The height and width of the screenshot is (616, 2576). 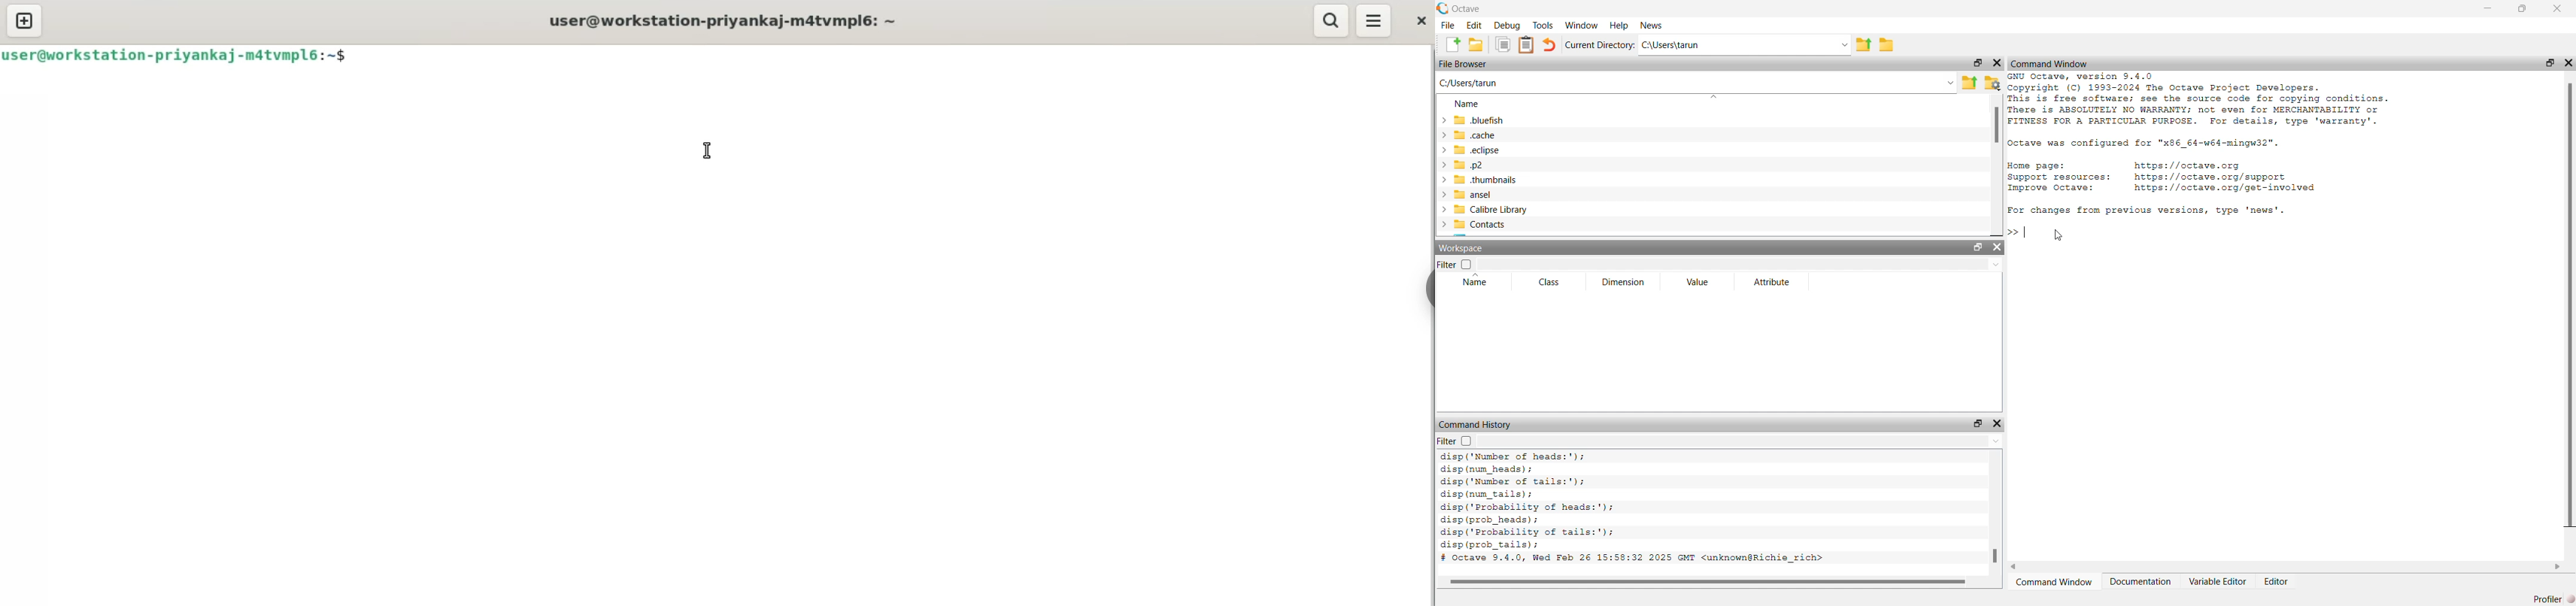 What do you see at coordinates (1619, 24) in the screenshot?
I see `Help` at bounding box center [1619, 24].